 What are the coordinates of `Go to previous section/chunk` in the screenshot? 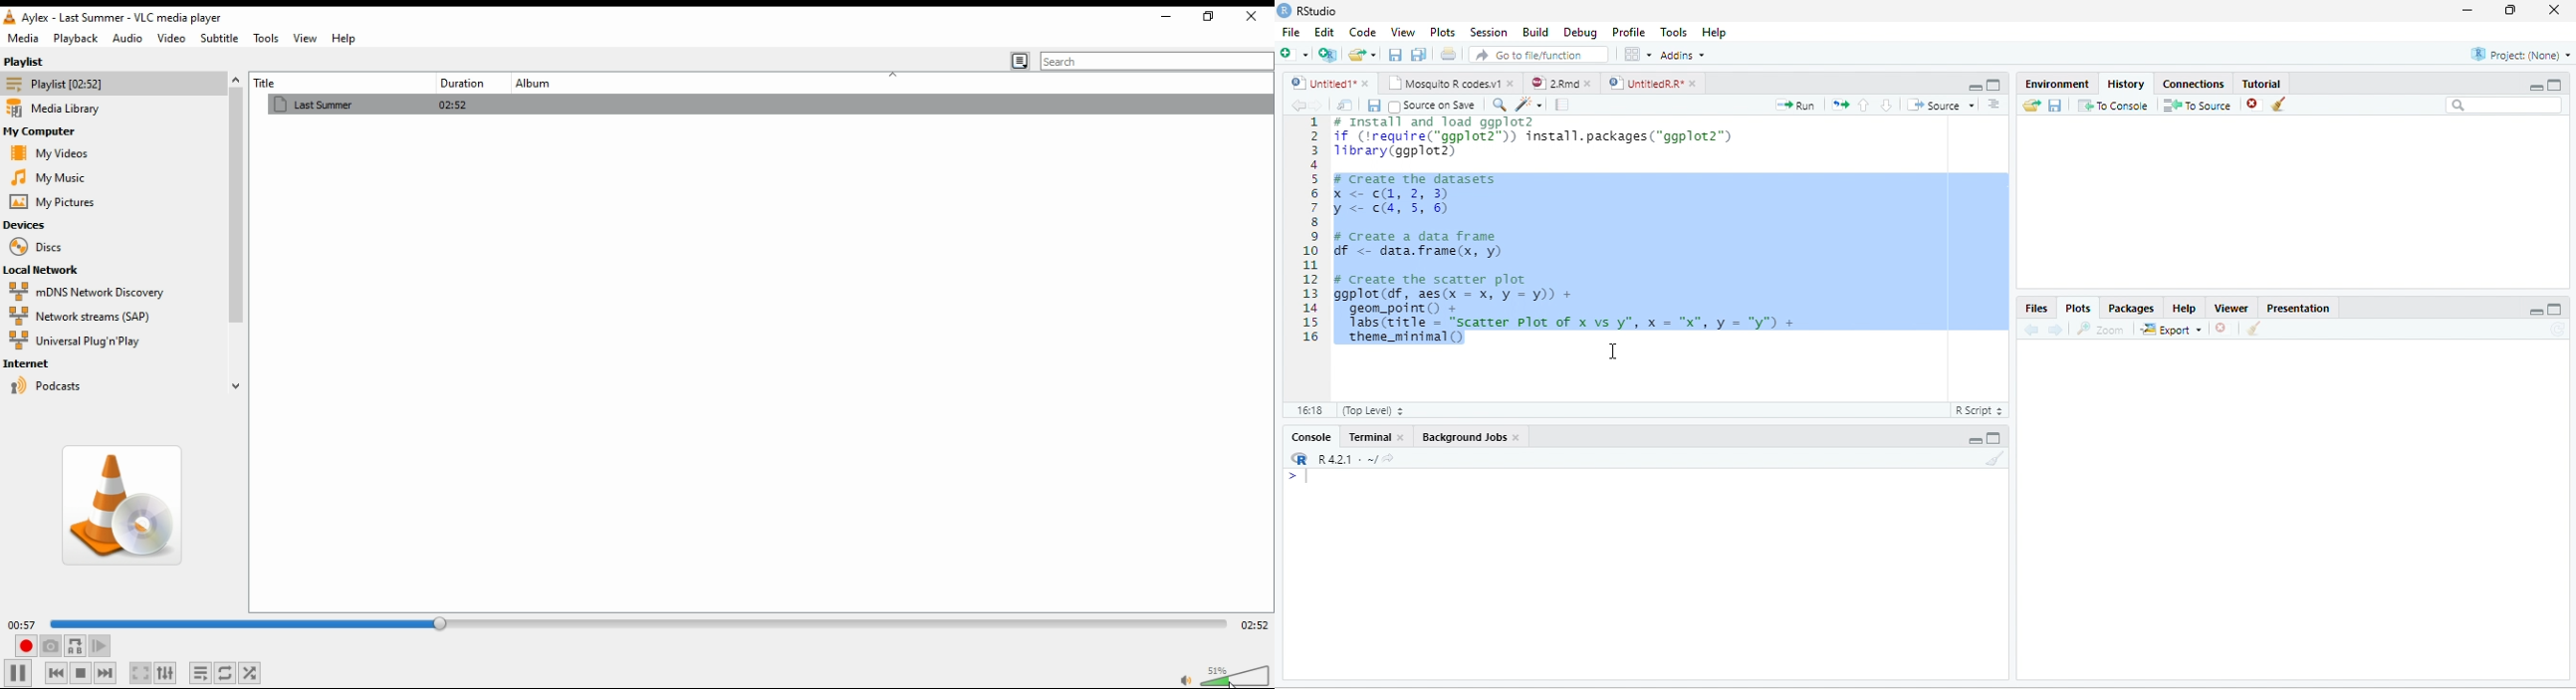 It's located at (1864, 105).